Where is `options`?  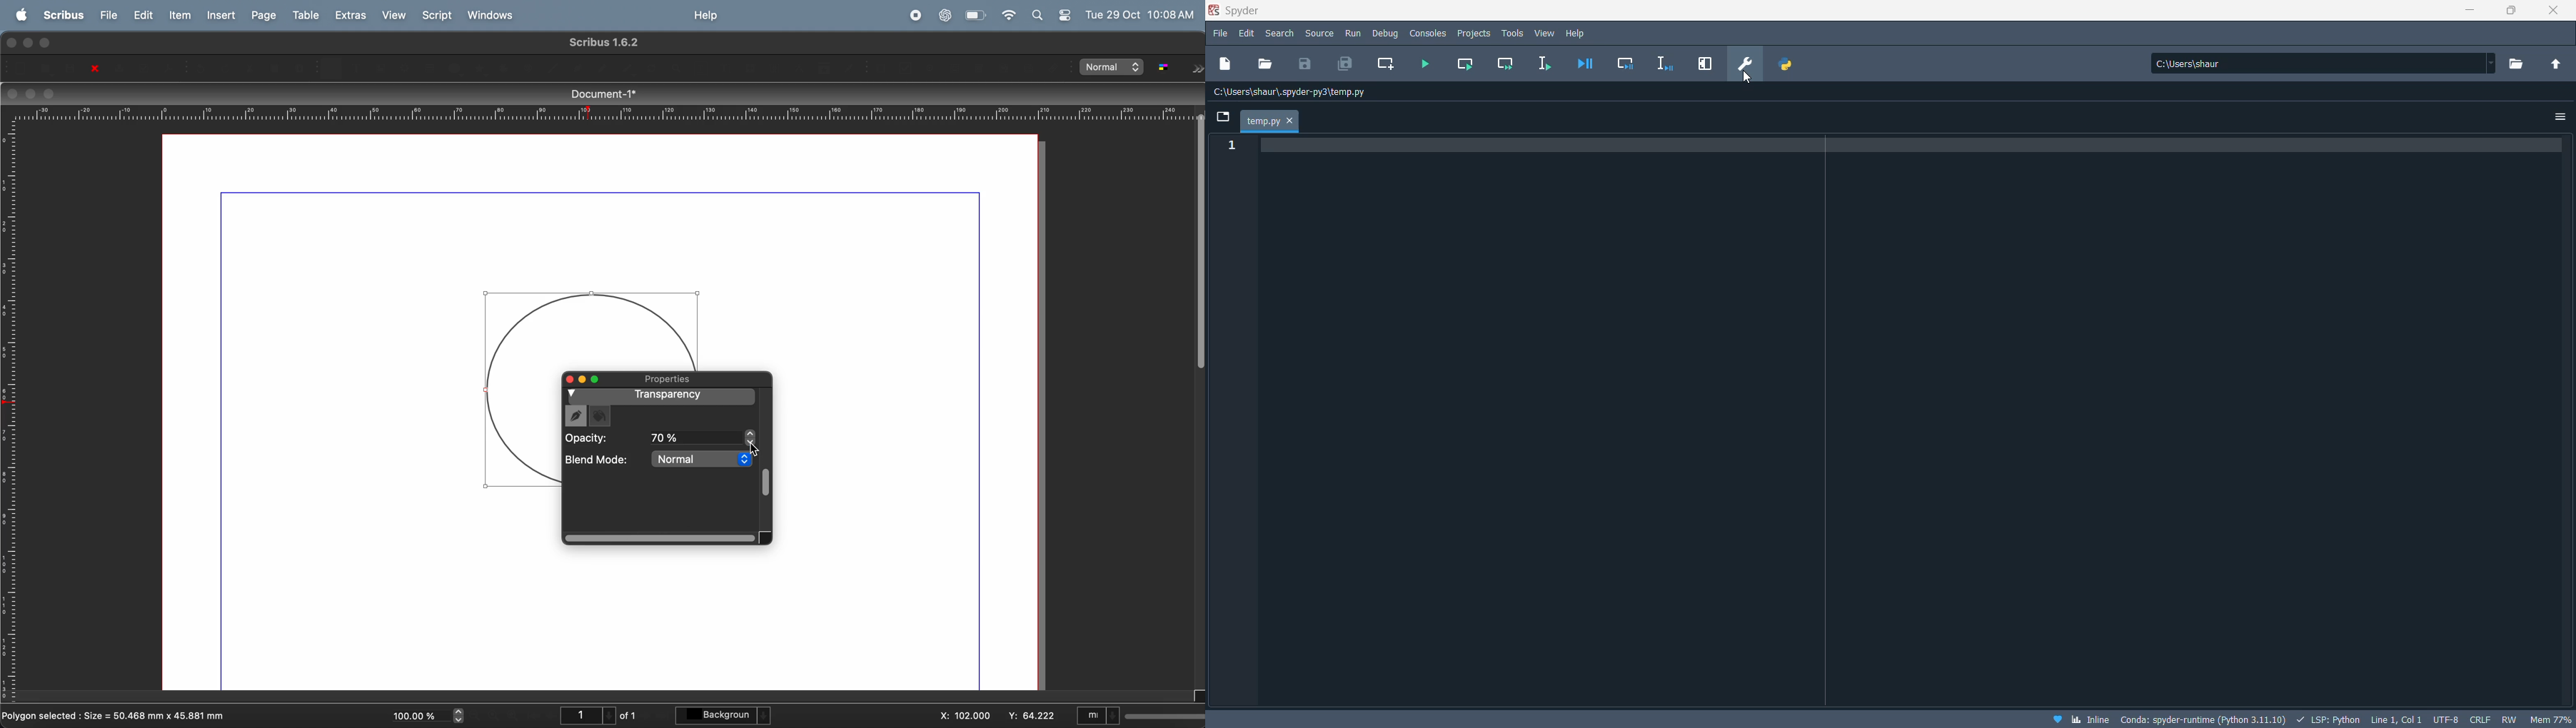 options is located at coordinates (2560, 118).